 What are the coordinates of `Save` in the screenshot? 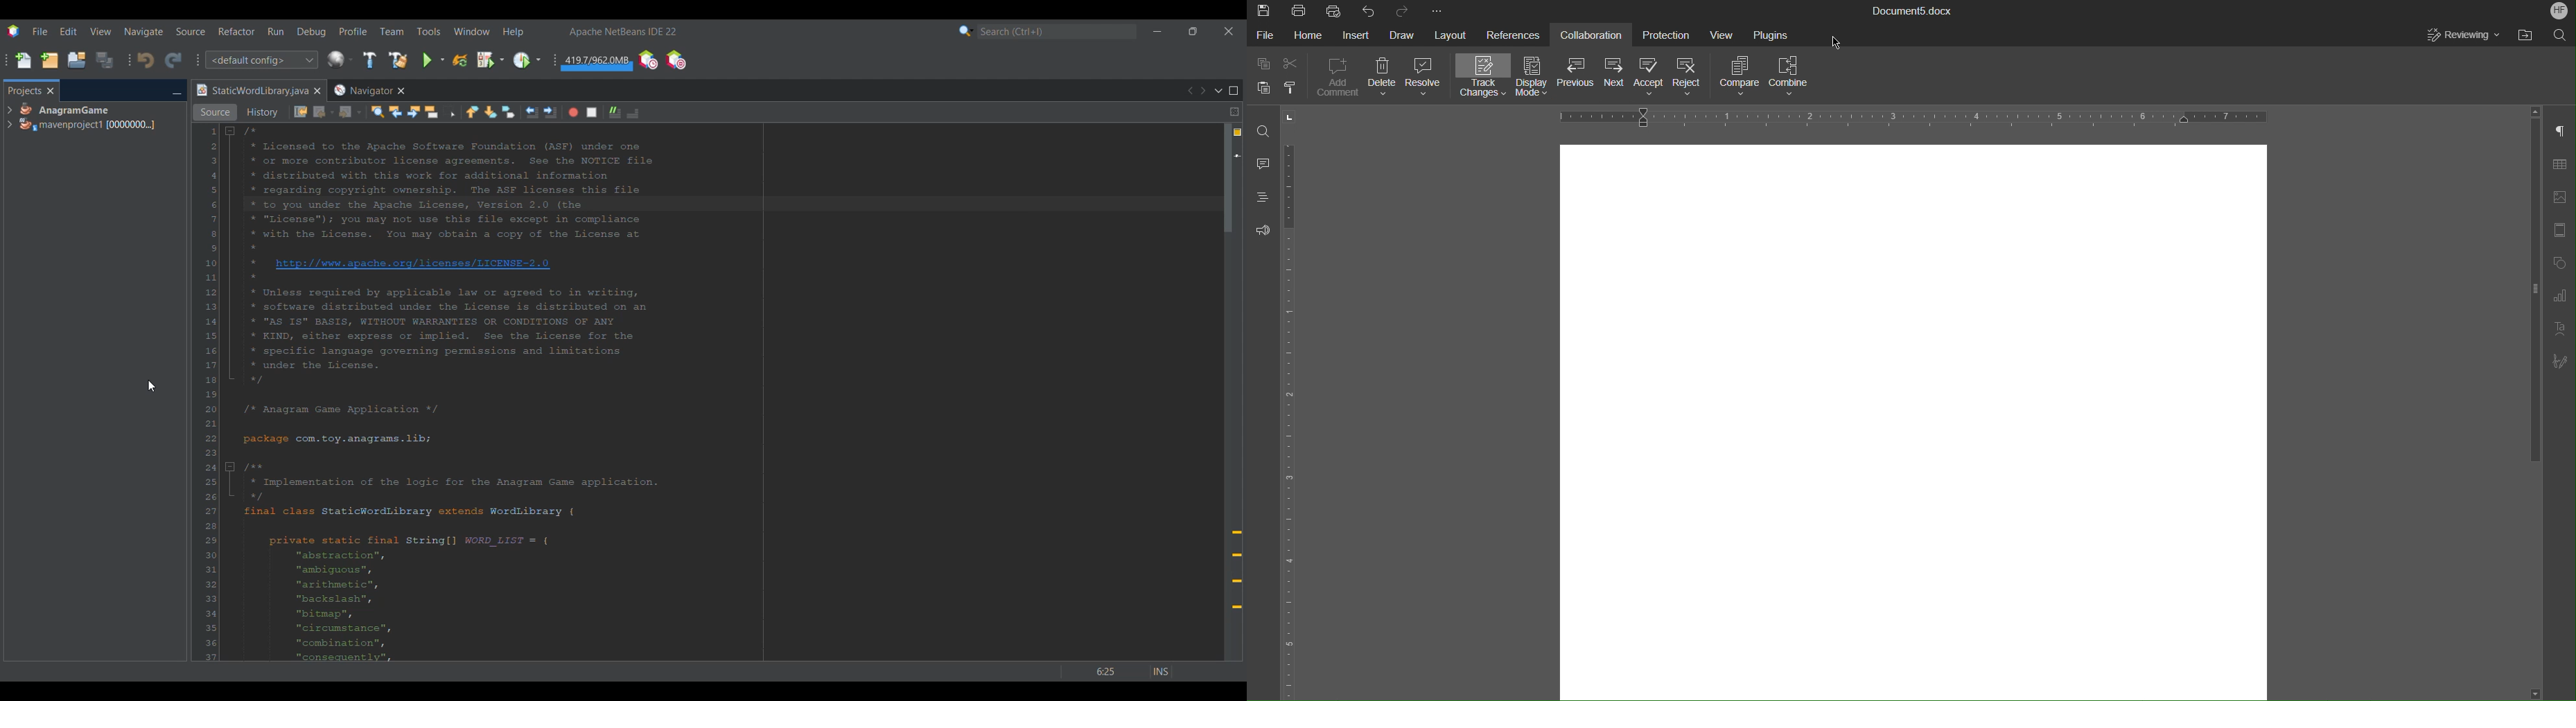 It's located at (1265, 11).